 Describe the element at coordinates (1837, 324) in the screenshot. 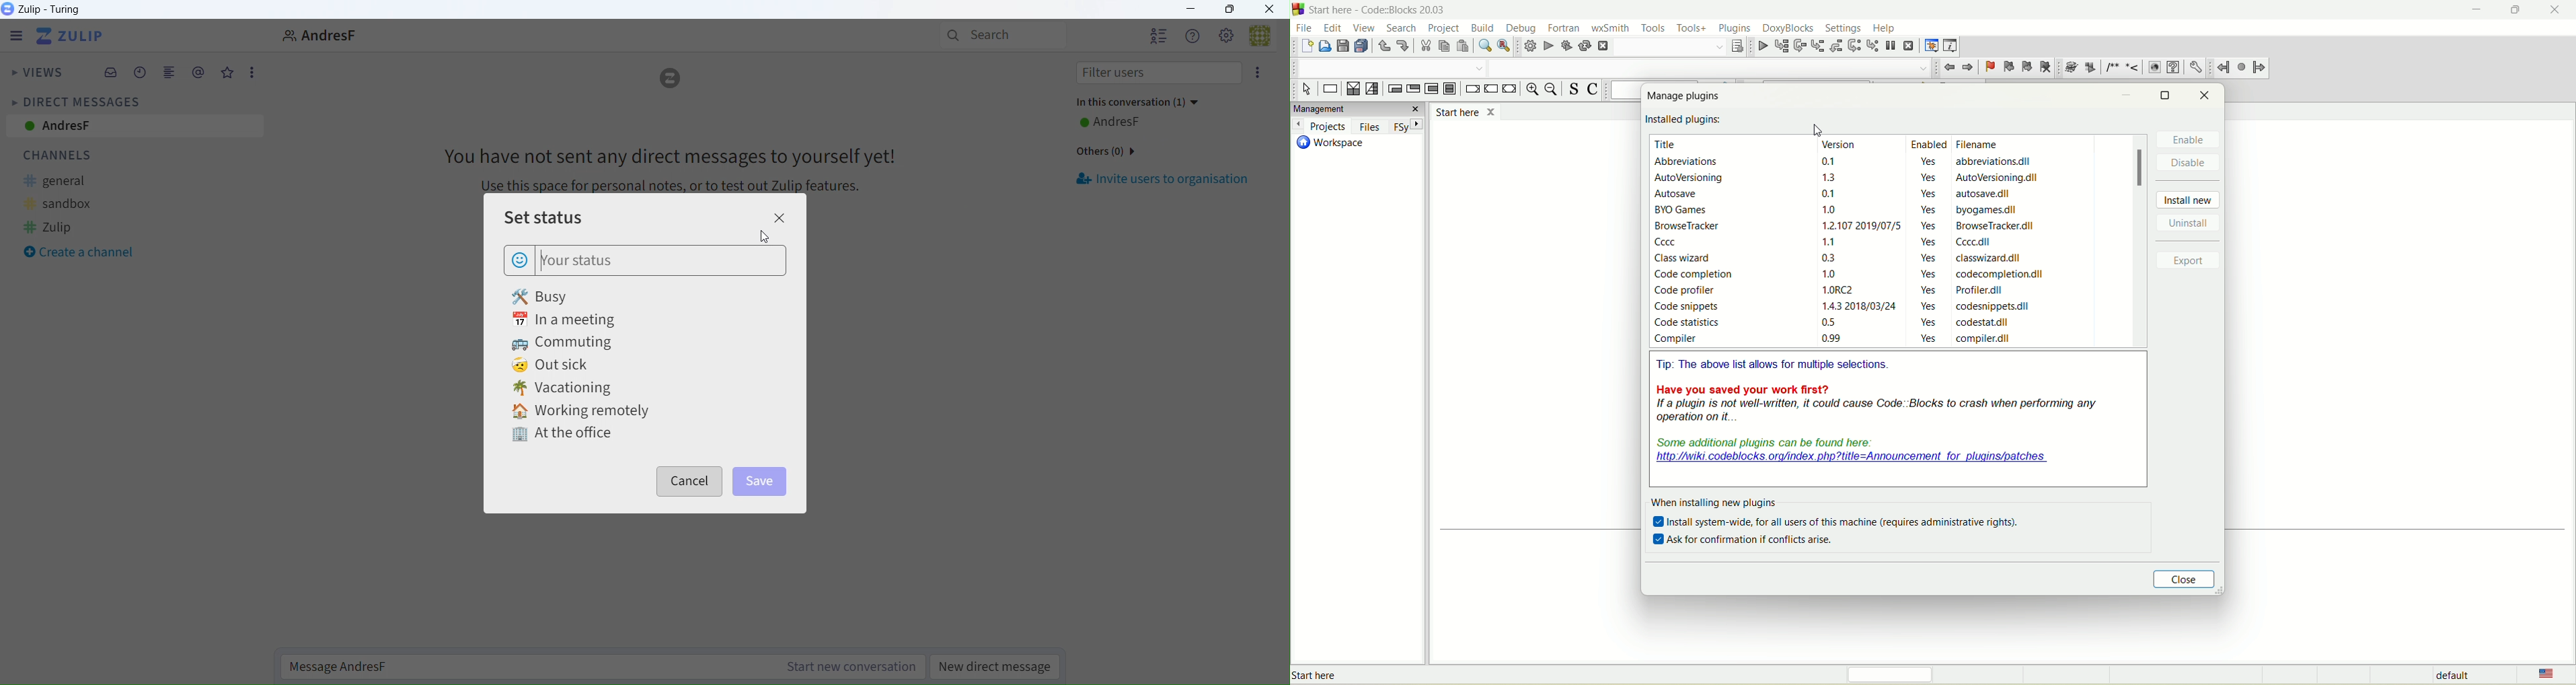

I see `‘Code statistics 05 Yes  codestatdll` at that location.